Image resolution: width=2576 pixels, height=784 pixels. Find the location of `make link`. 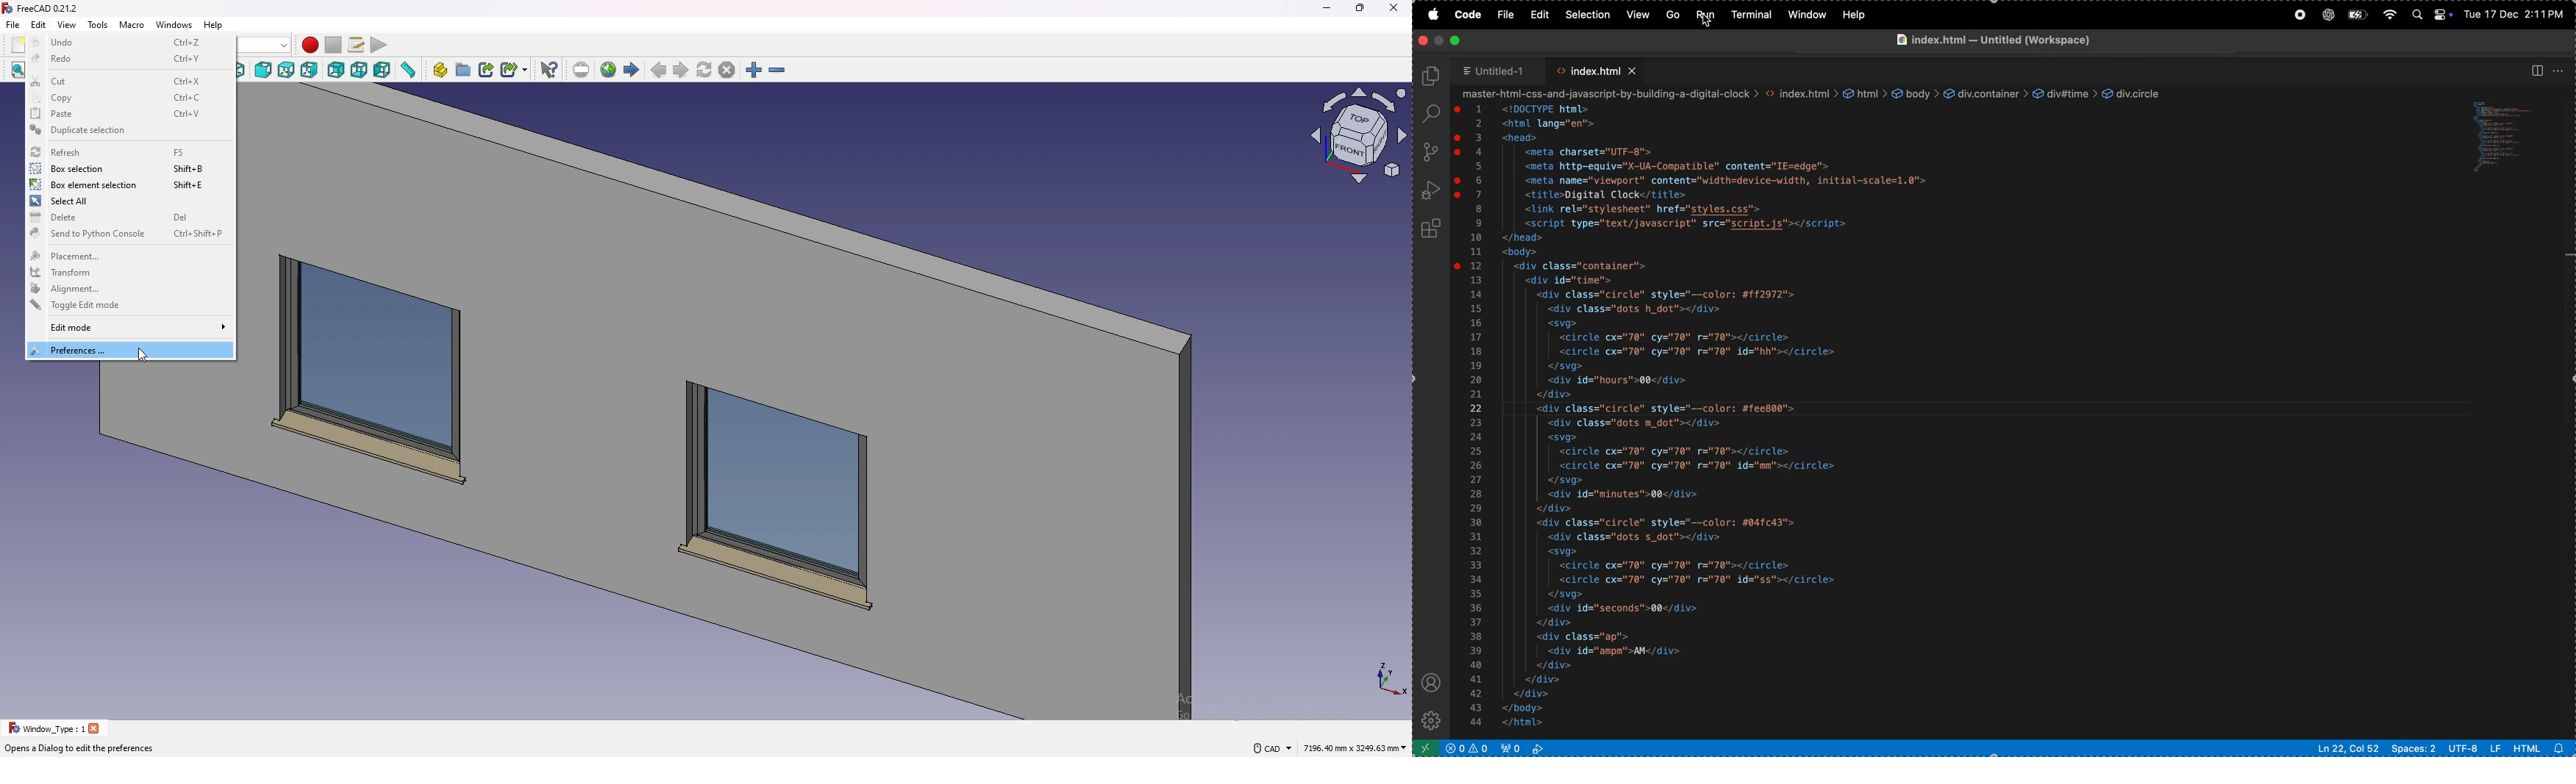

make link is located at coordinates (488, 68).